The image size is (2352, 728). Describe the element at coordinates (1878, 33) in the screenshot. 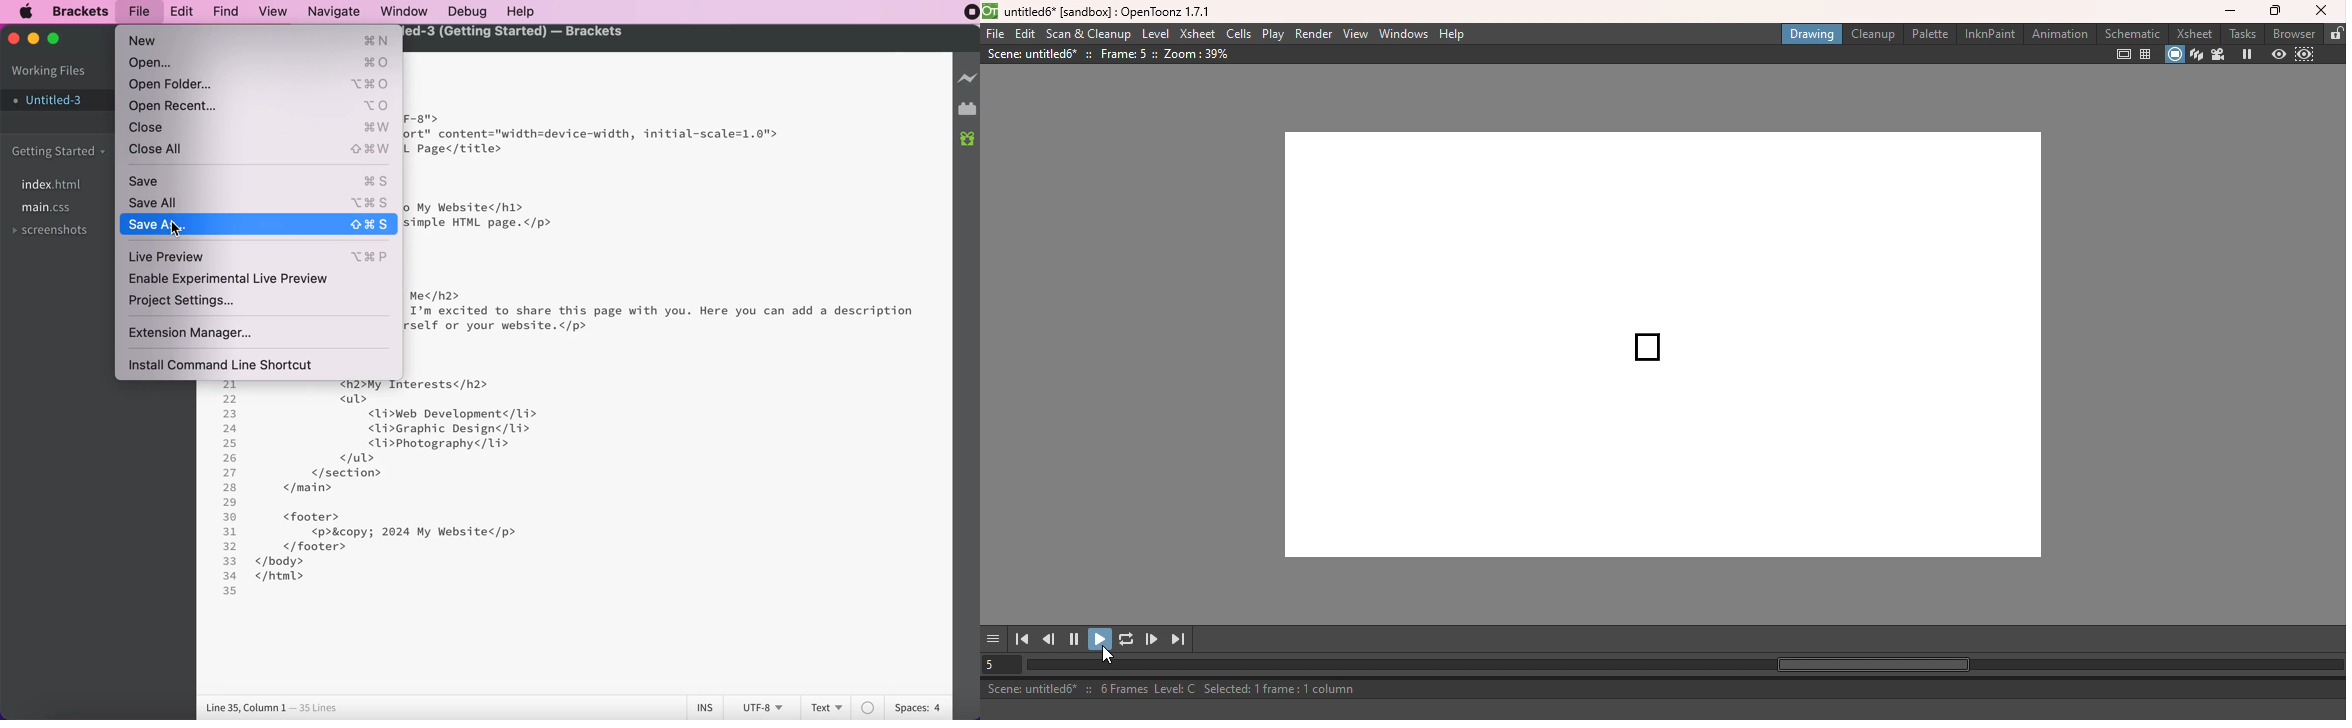

I see `Cleanup` at that location.